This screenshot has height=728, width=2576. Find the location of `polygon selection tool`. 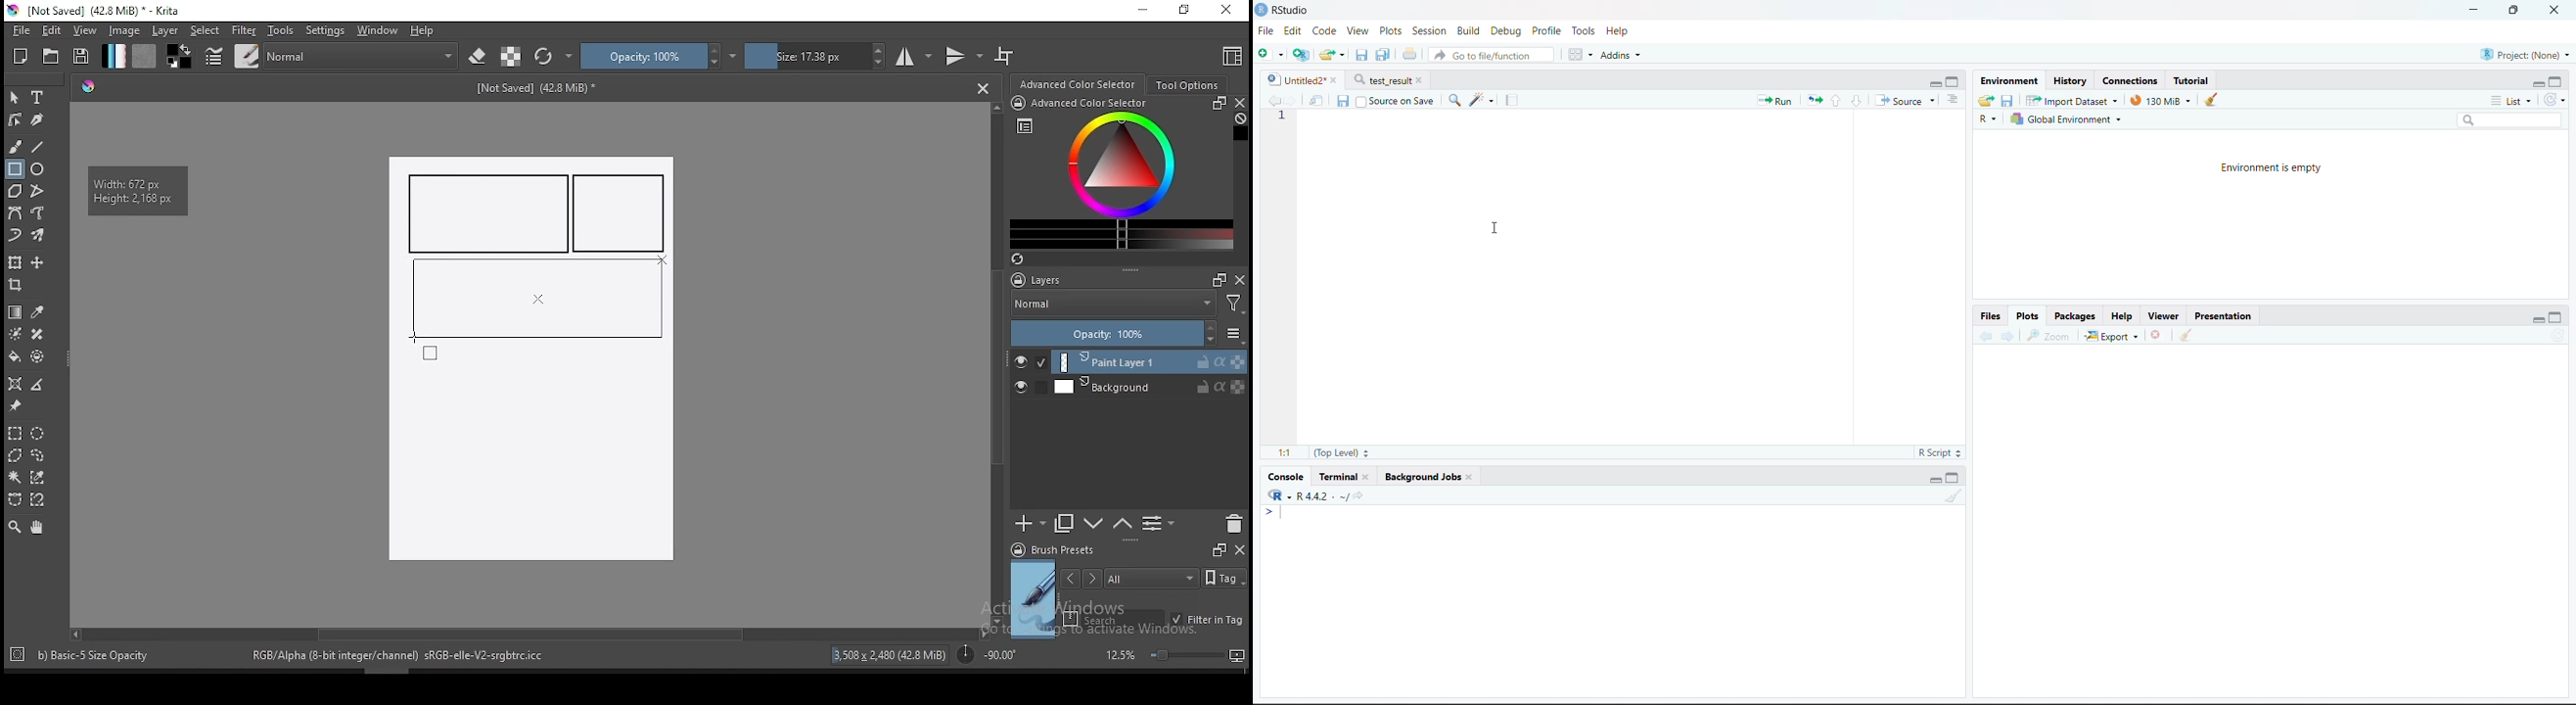

polygon selection tool is located at coordinates (16, 455).